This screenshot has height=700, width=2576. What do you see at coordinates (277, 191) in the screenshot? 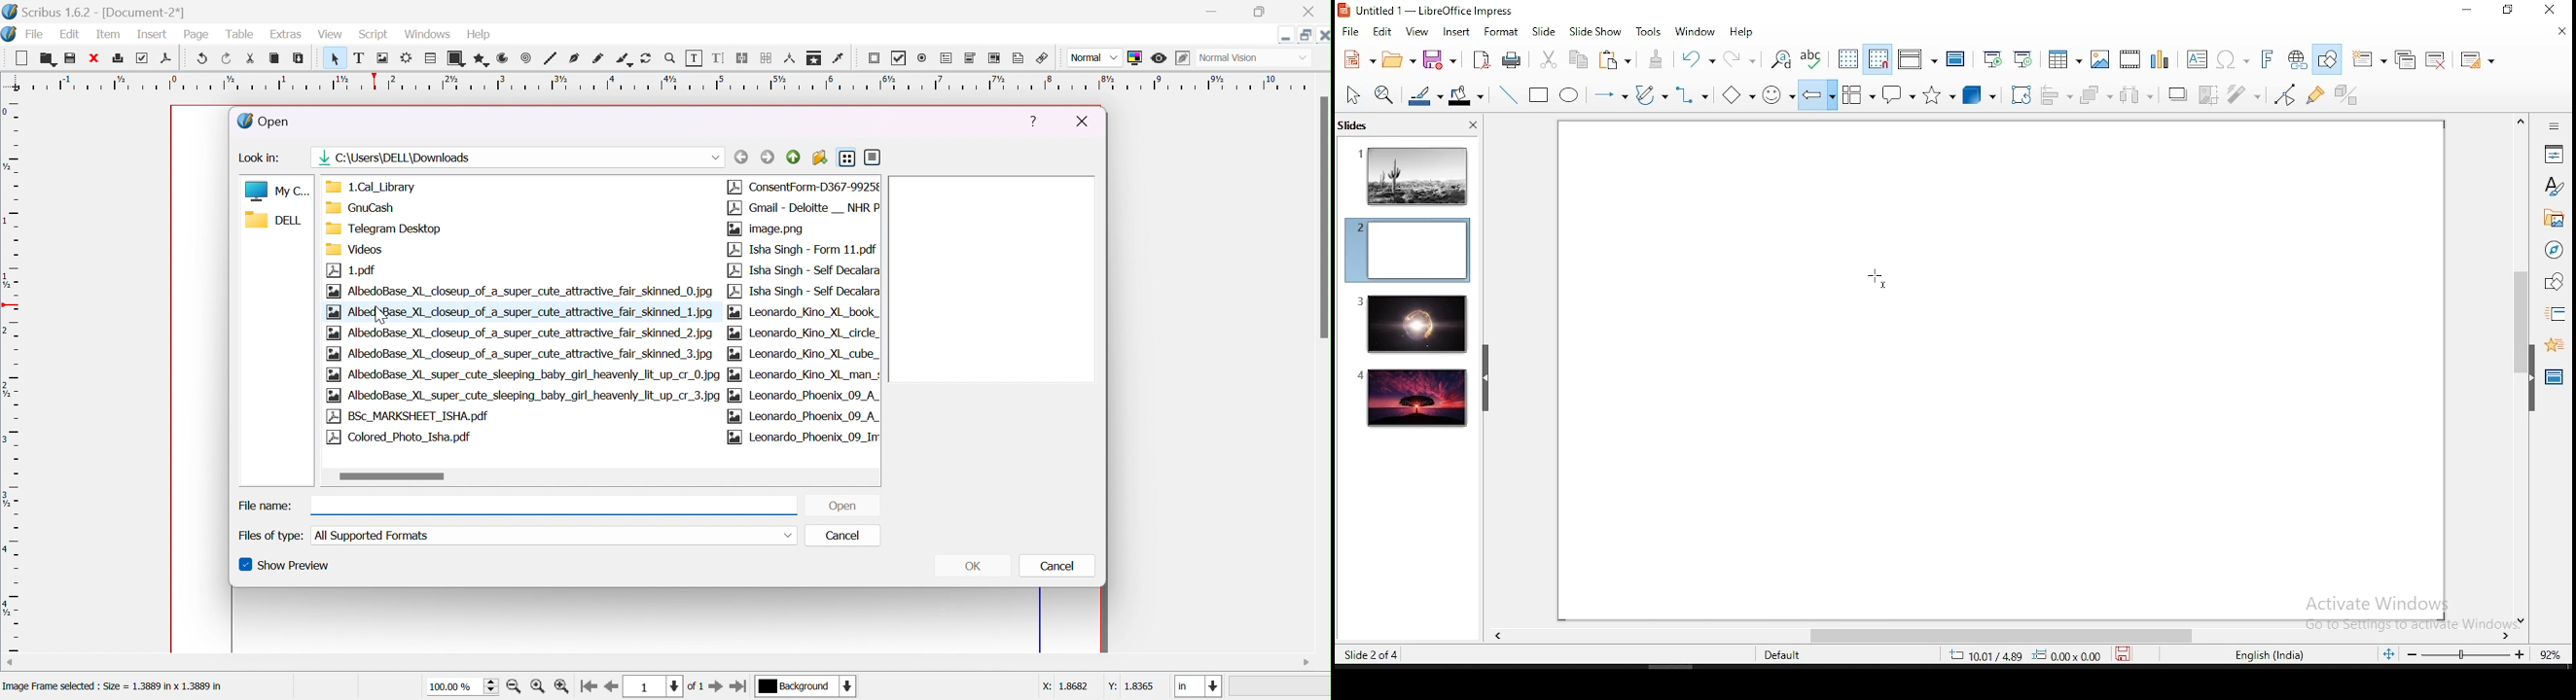
I see `My C...` at bounding box center [277, 191].